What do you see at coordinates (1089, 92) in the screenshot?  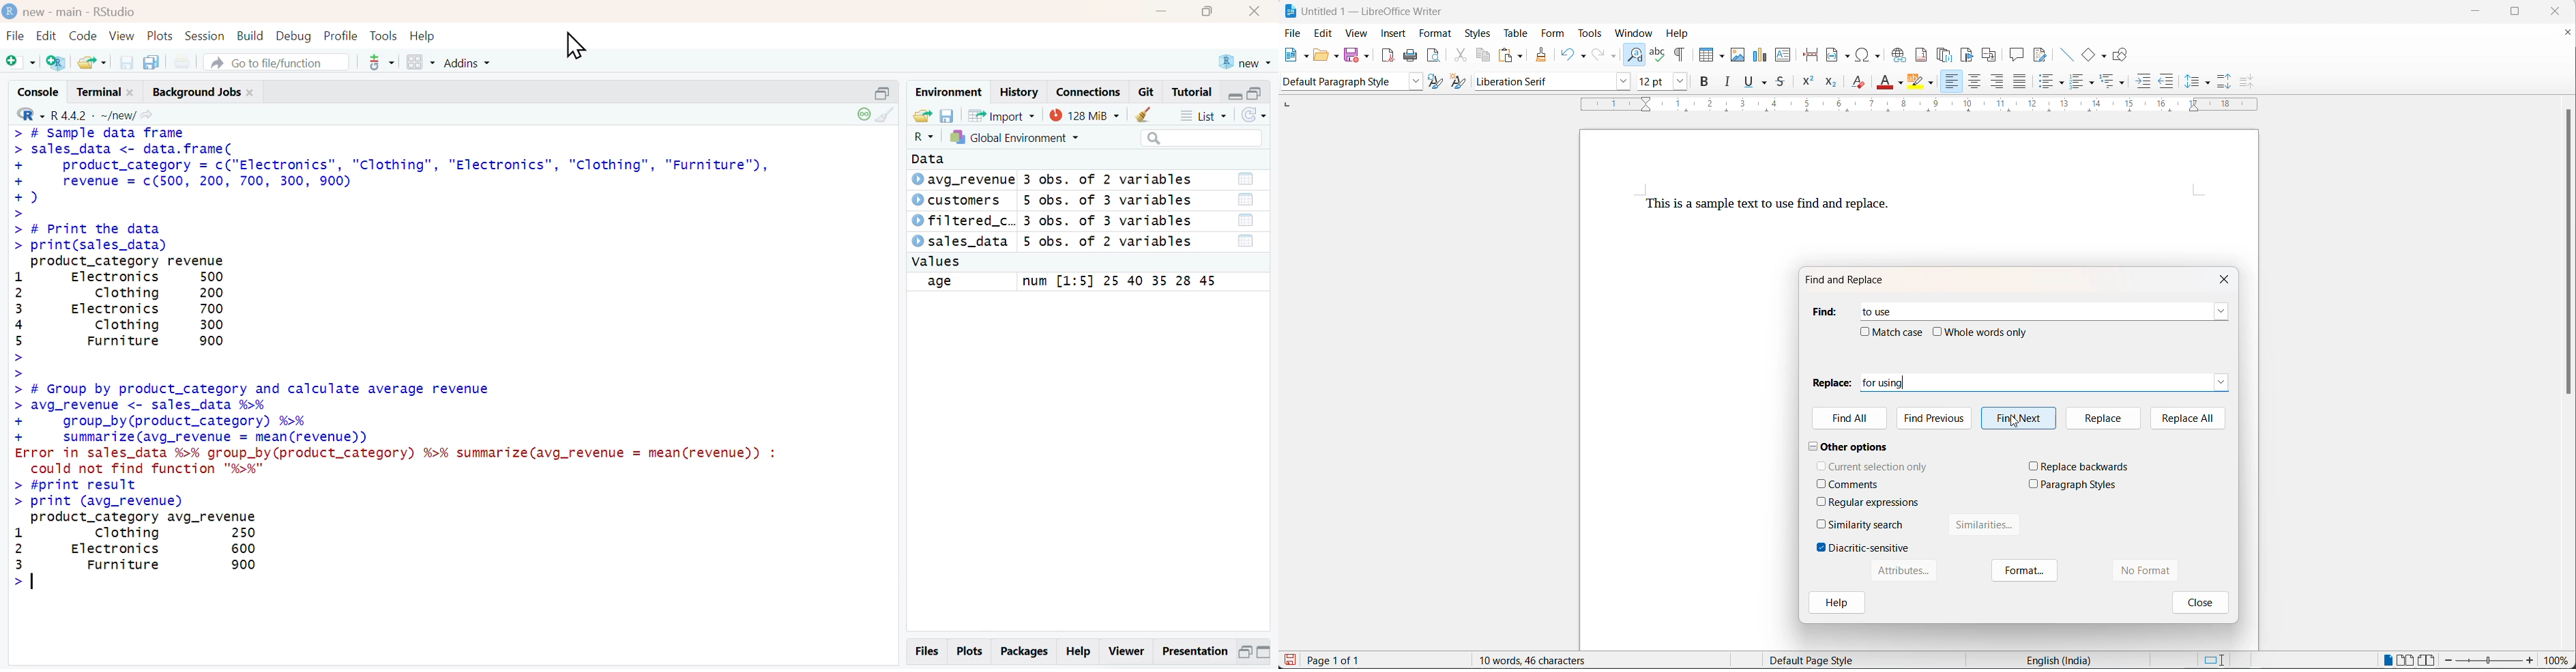 I see `Connections` at bounding box center [1089, 92].